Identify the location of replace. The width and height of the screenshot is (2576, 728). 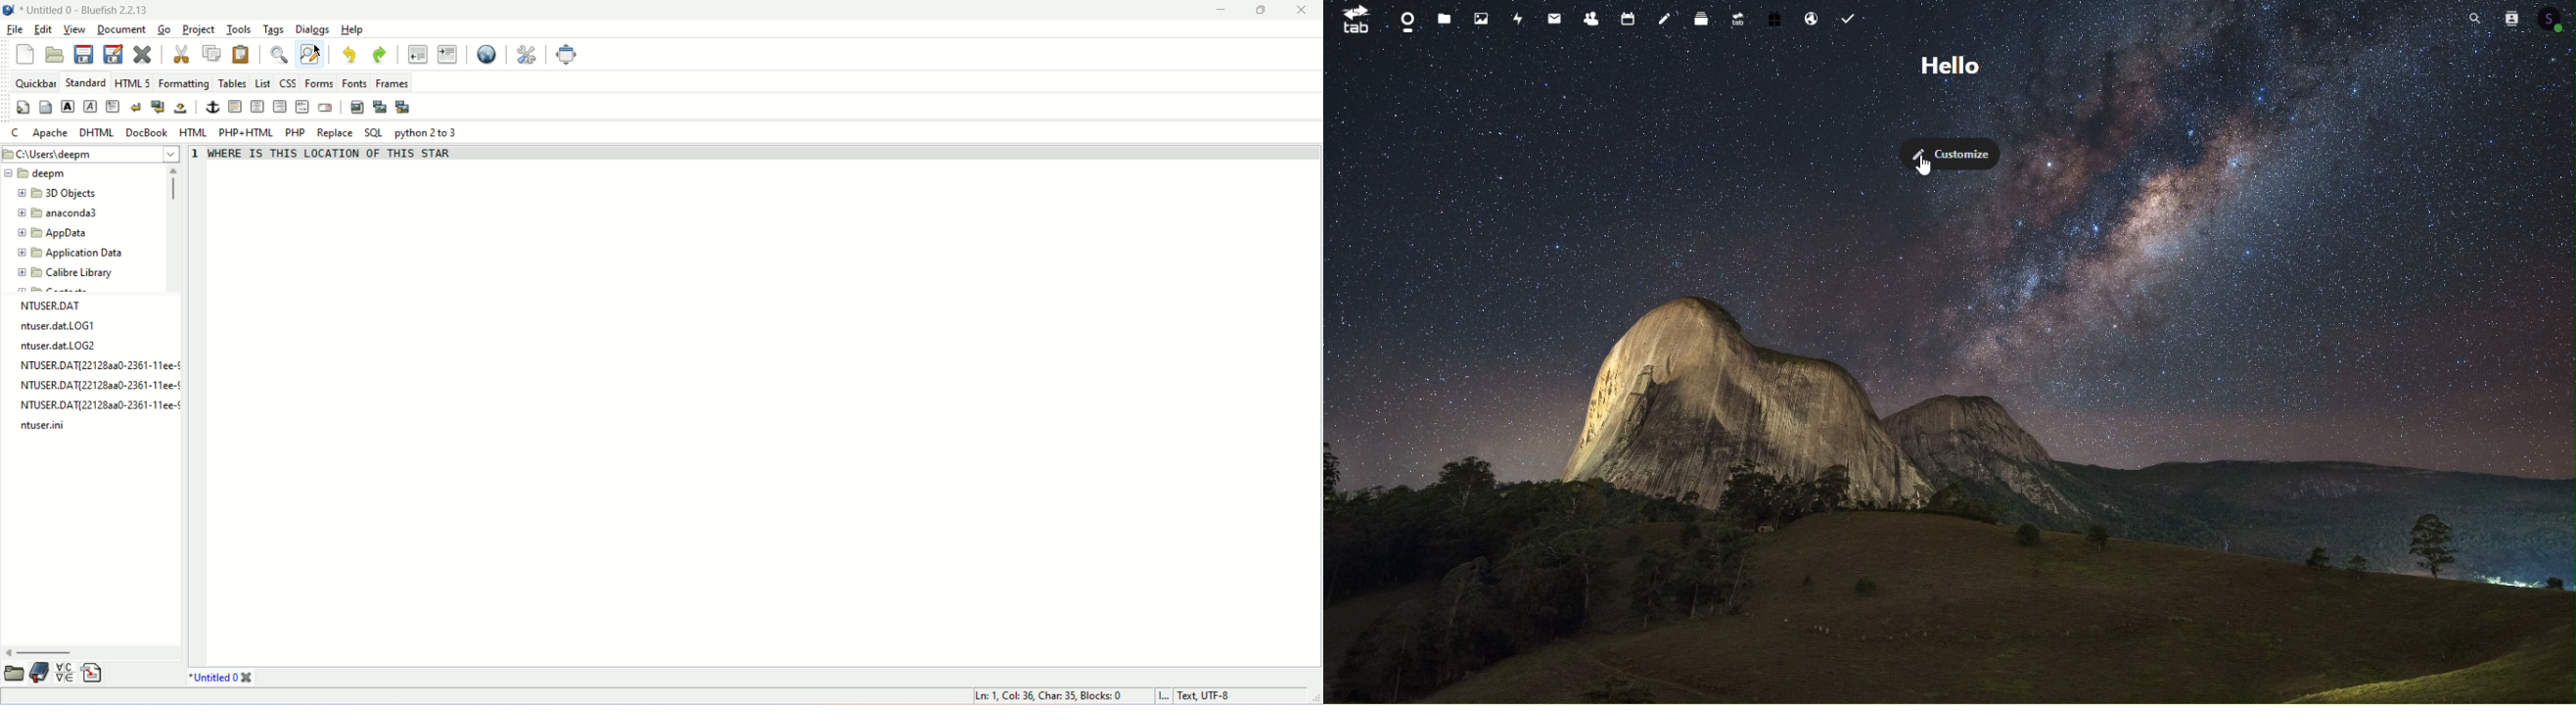
(332, 133).